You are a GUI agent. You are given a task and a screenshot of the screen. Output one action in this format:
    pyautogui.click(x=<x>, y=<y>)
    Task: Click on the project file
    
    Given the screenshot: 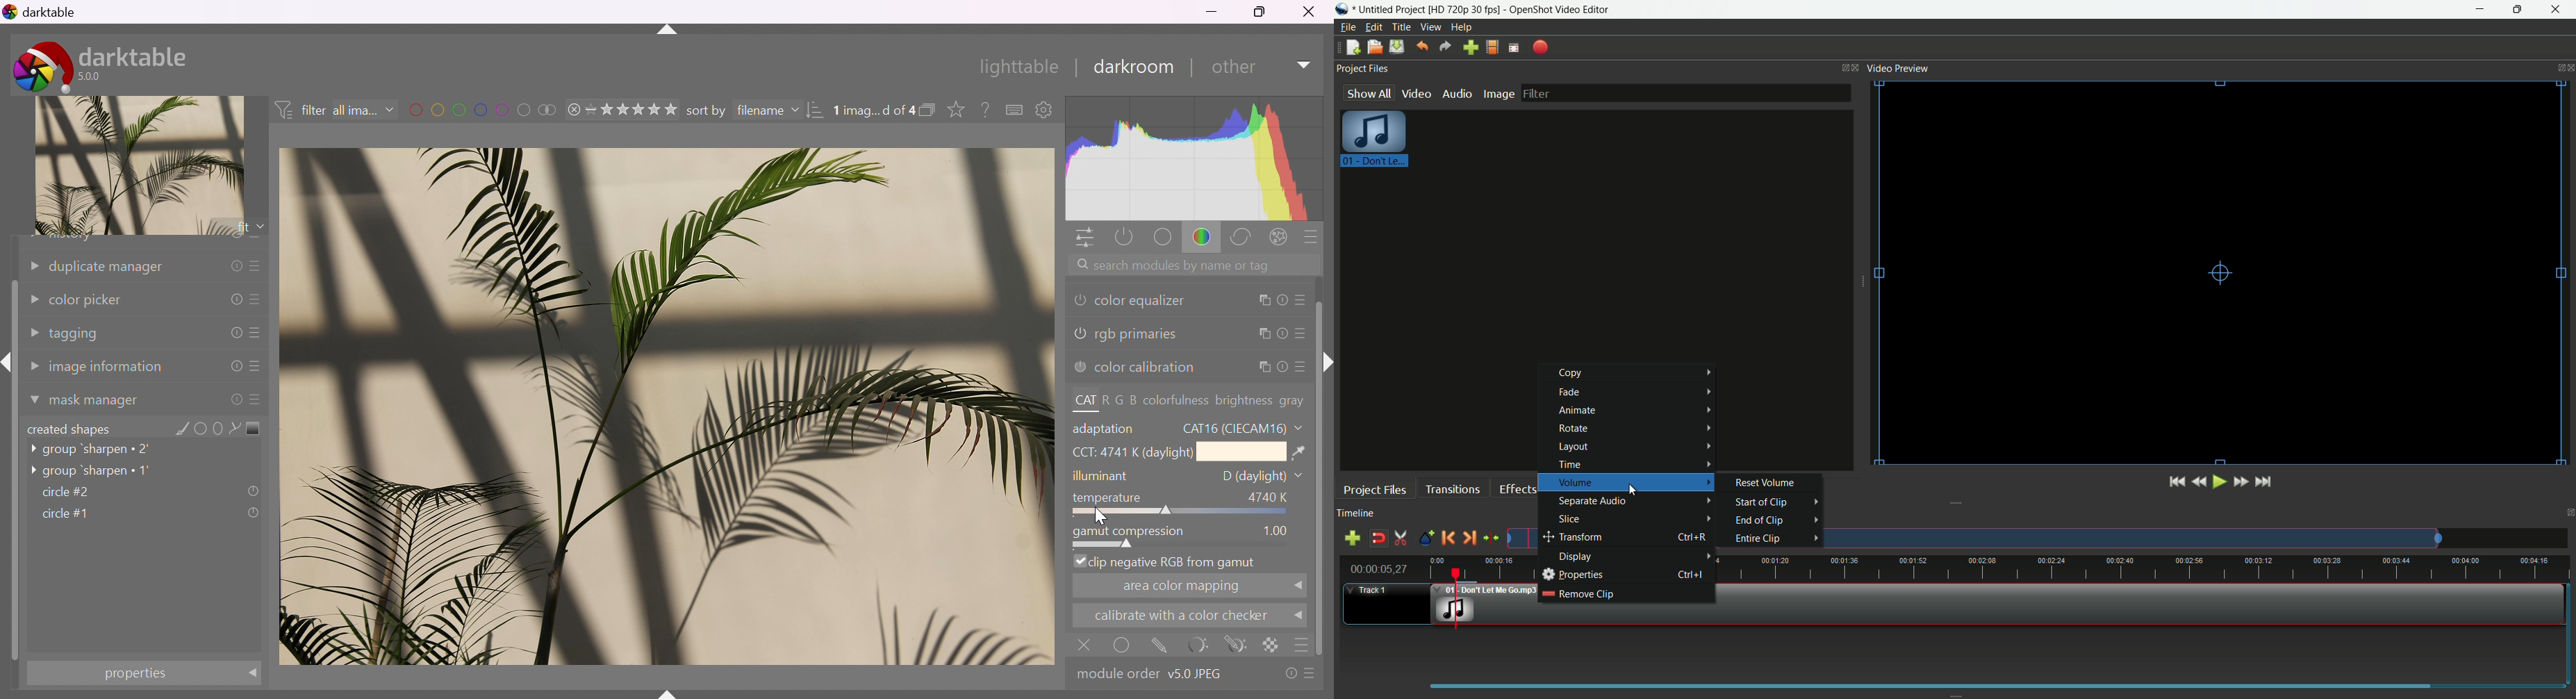 What is the action you would take?
    pyautogui.click(x=1375, y=142)
    